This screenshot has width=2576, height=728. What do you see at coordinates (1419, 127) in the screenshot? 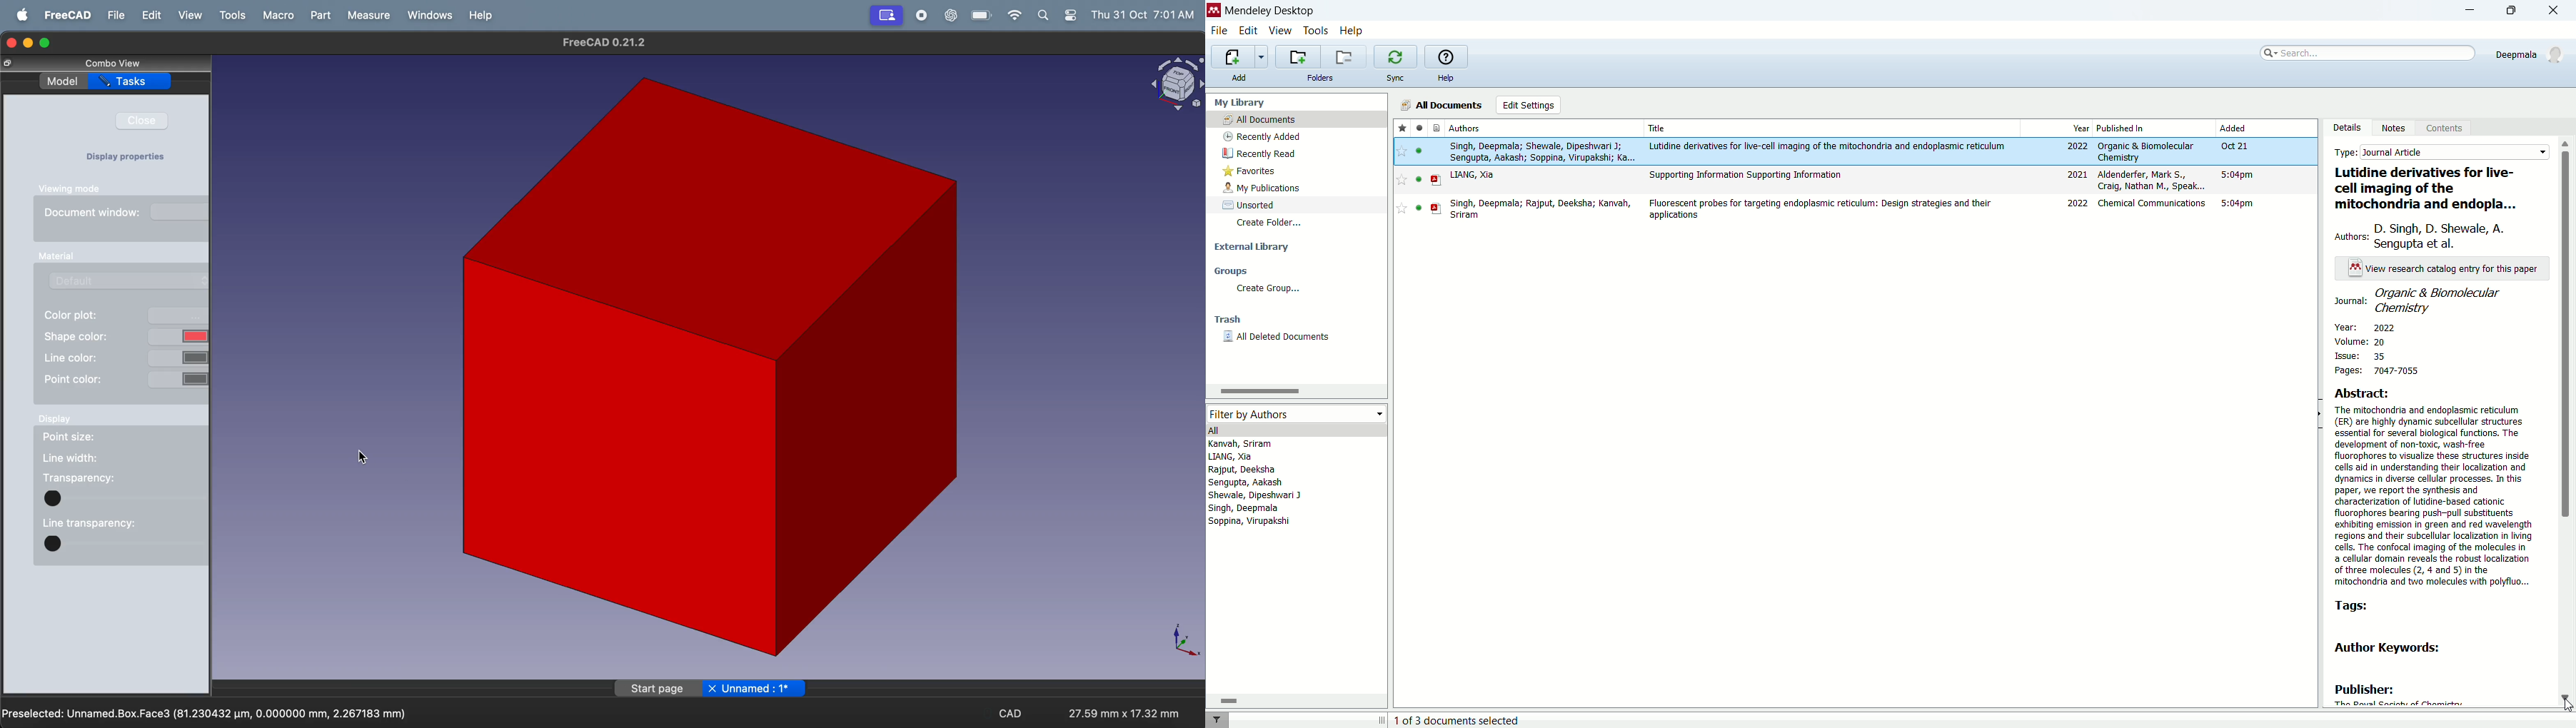
I see `read/unread` at bounding box center [1419, 127].